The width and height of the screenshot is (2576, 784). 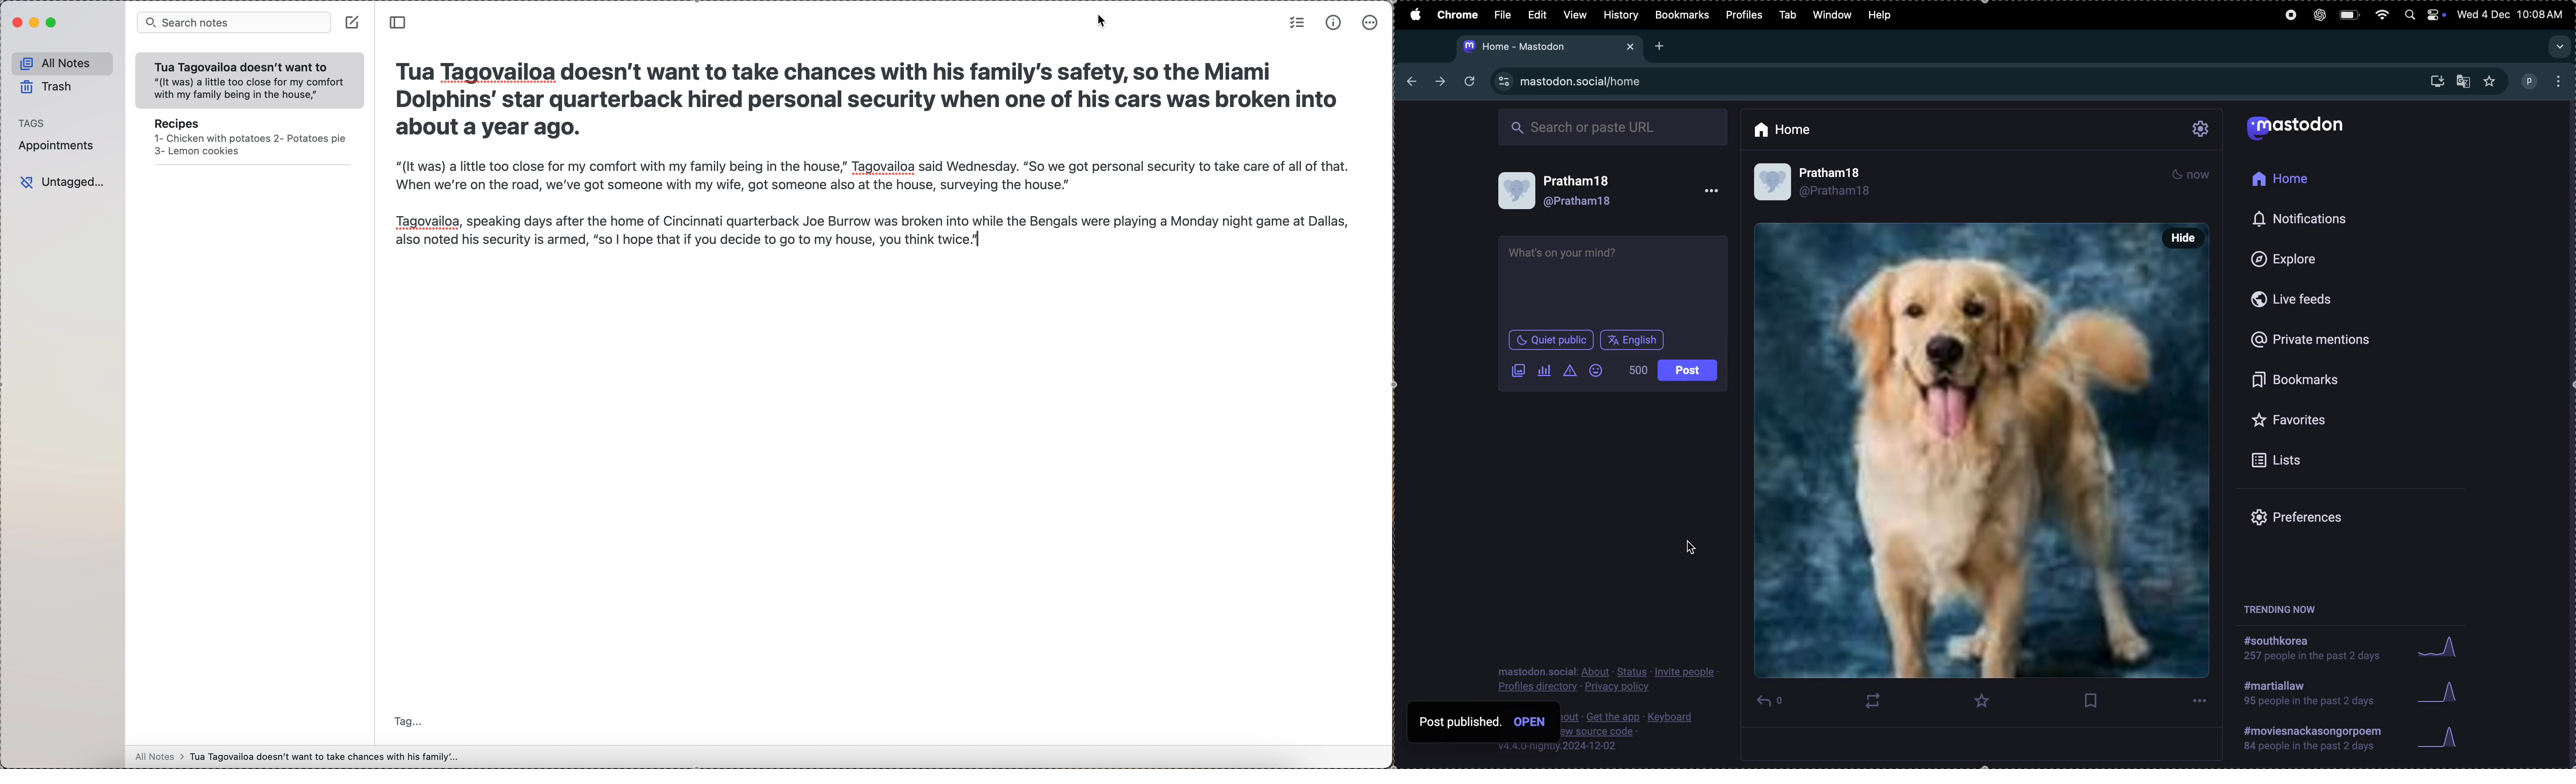 What do you see at coordinates (1660, 45) in the screenshot?
I see `add tab` at bounding box center [1660, 45].